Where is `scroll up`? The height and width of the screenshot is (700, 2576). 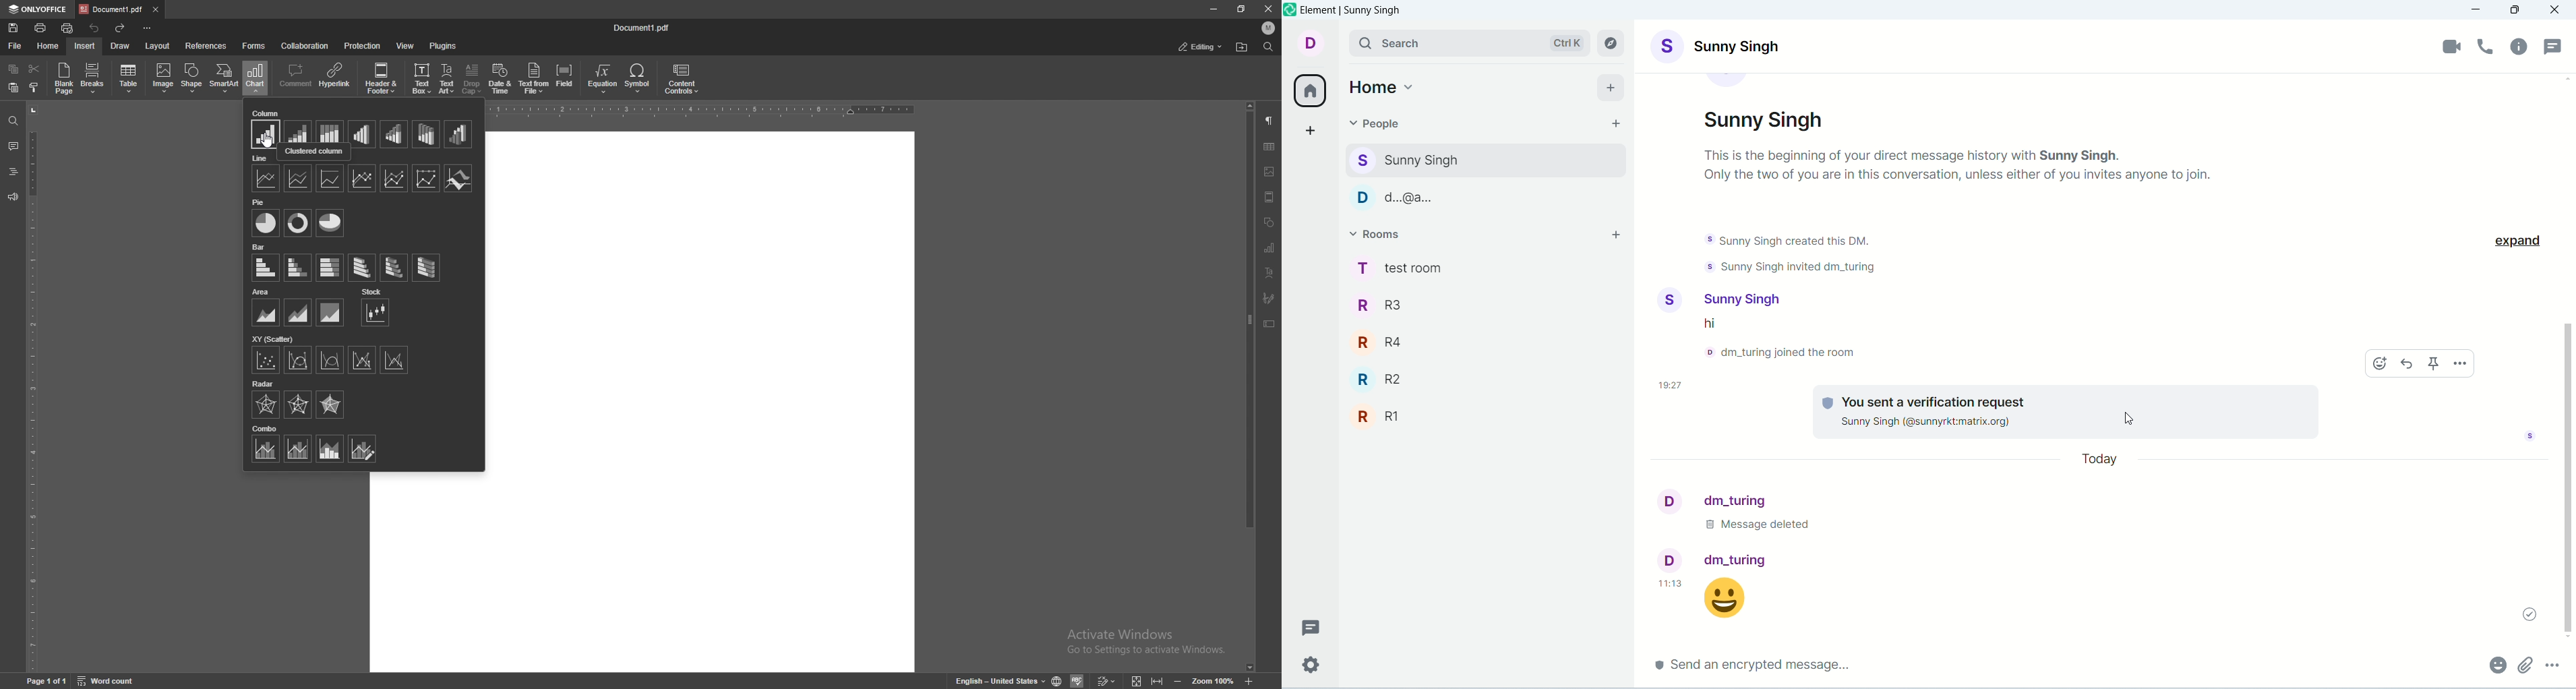 scroll up is located at coordinates (2568, 79).